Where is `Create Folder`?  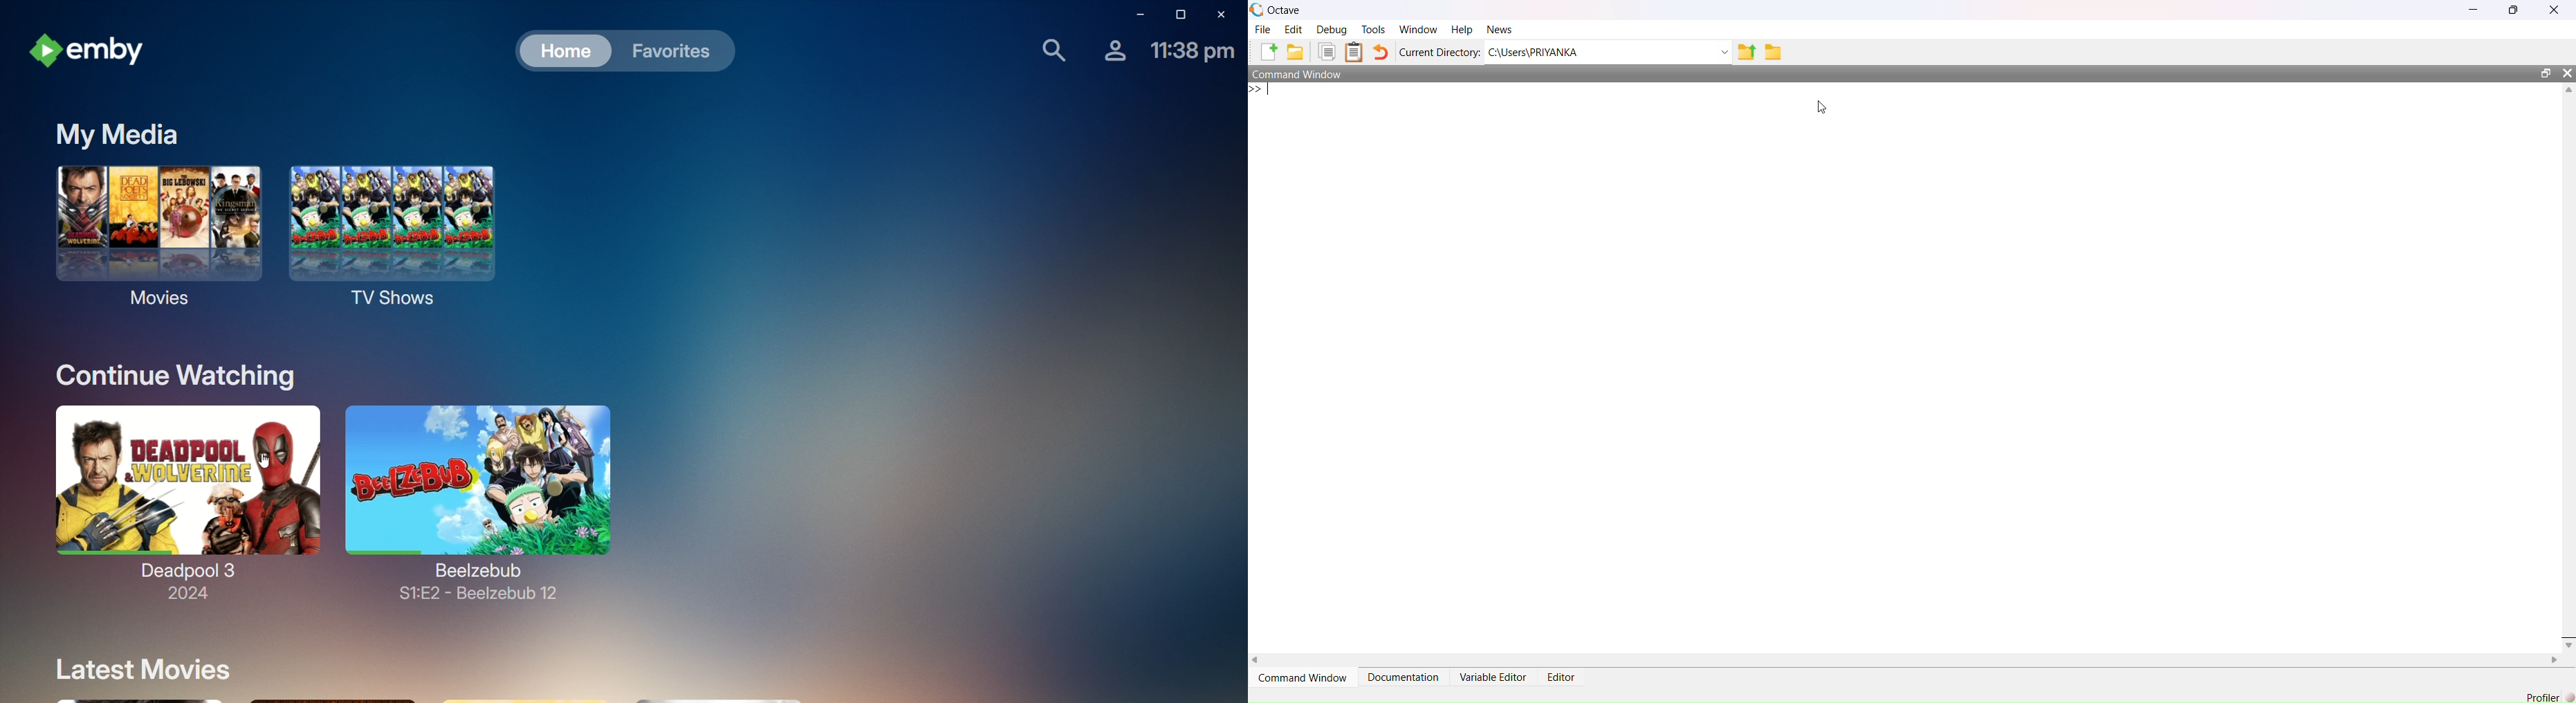 Create Folder is located at coordinates (1296, 53).